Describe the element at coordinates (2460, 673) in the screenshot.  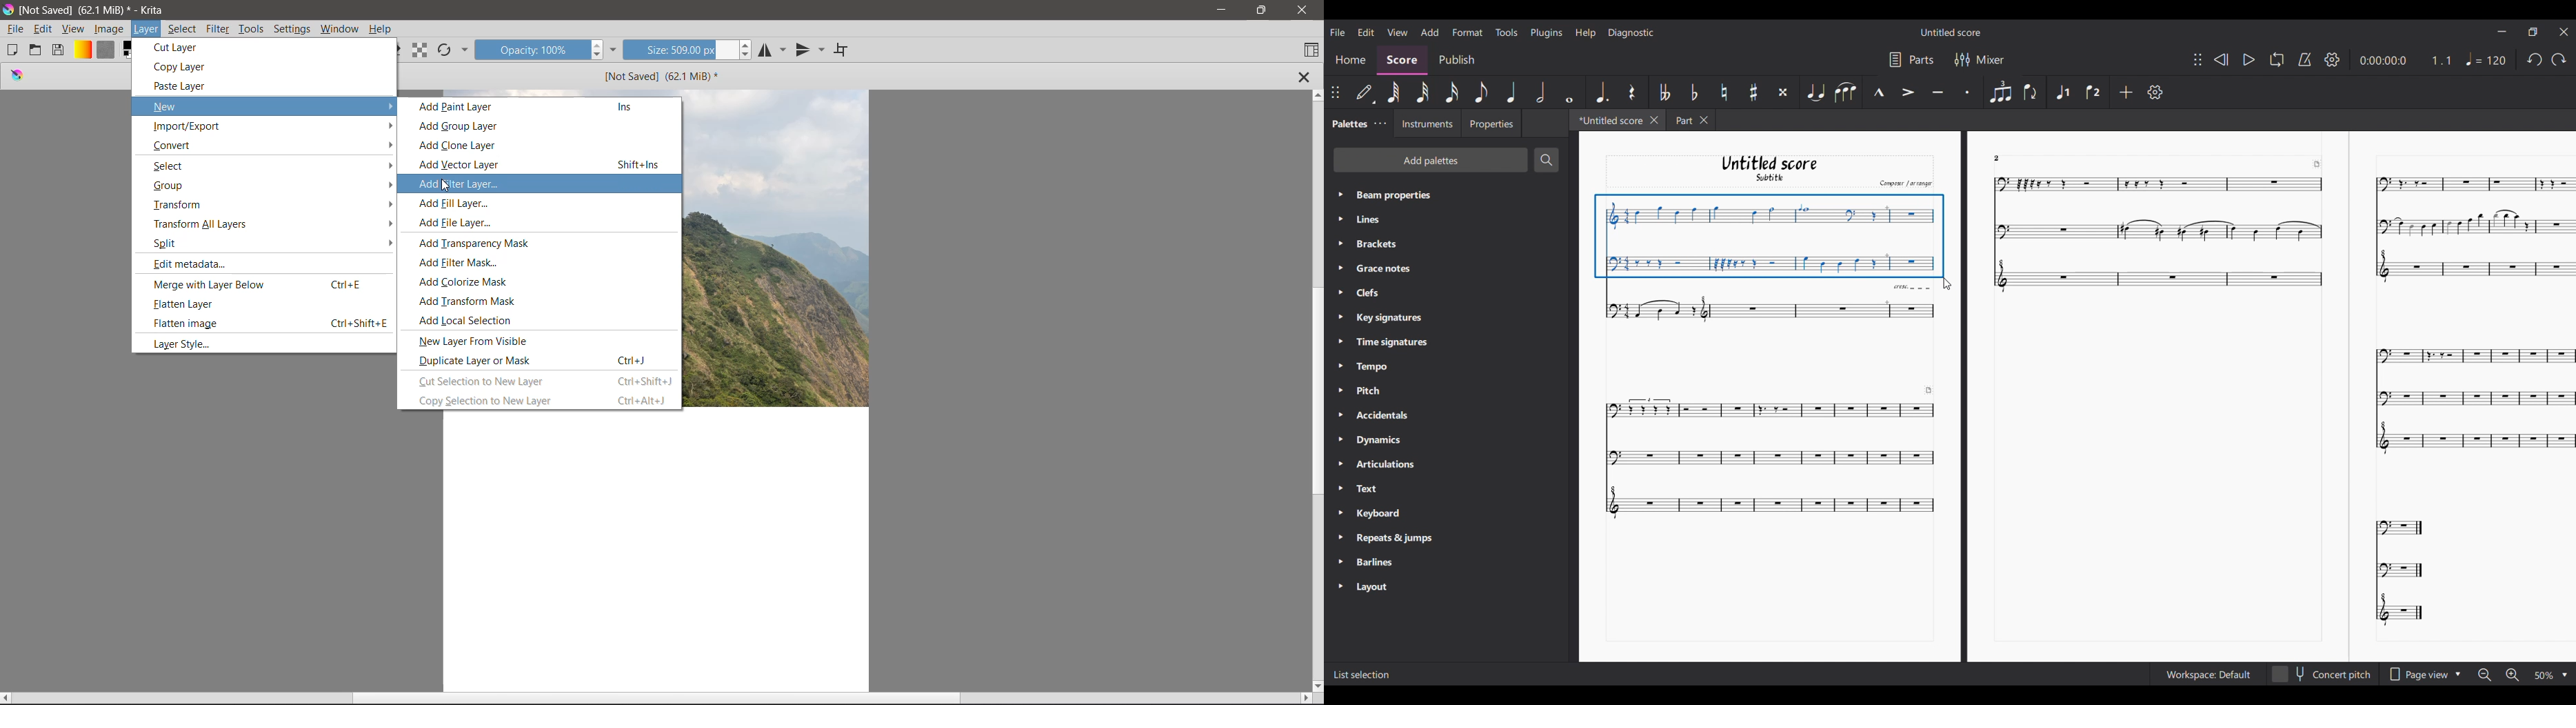
I see `Drop down` at that location.